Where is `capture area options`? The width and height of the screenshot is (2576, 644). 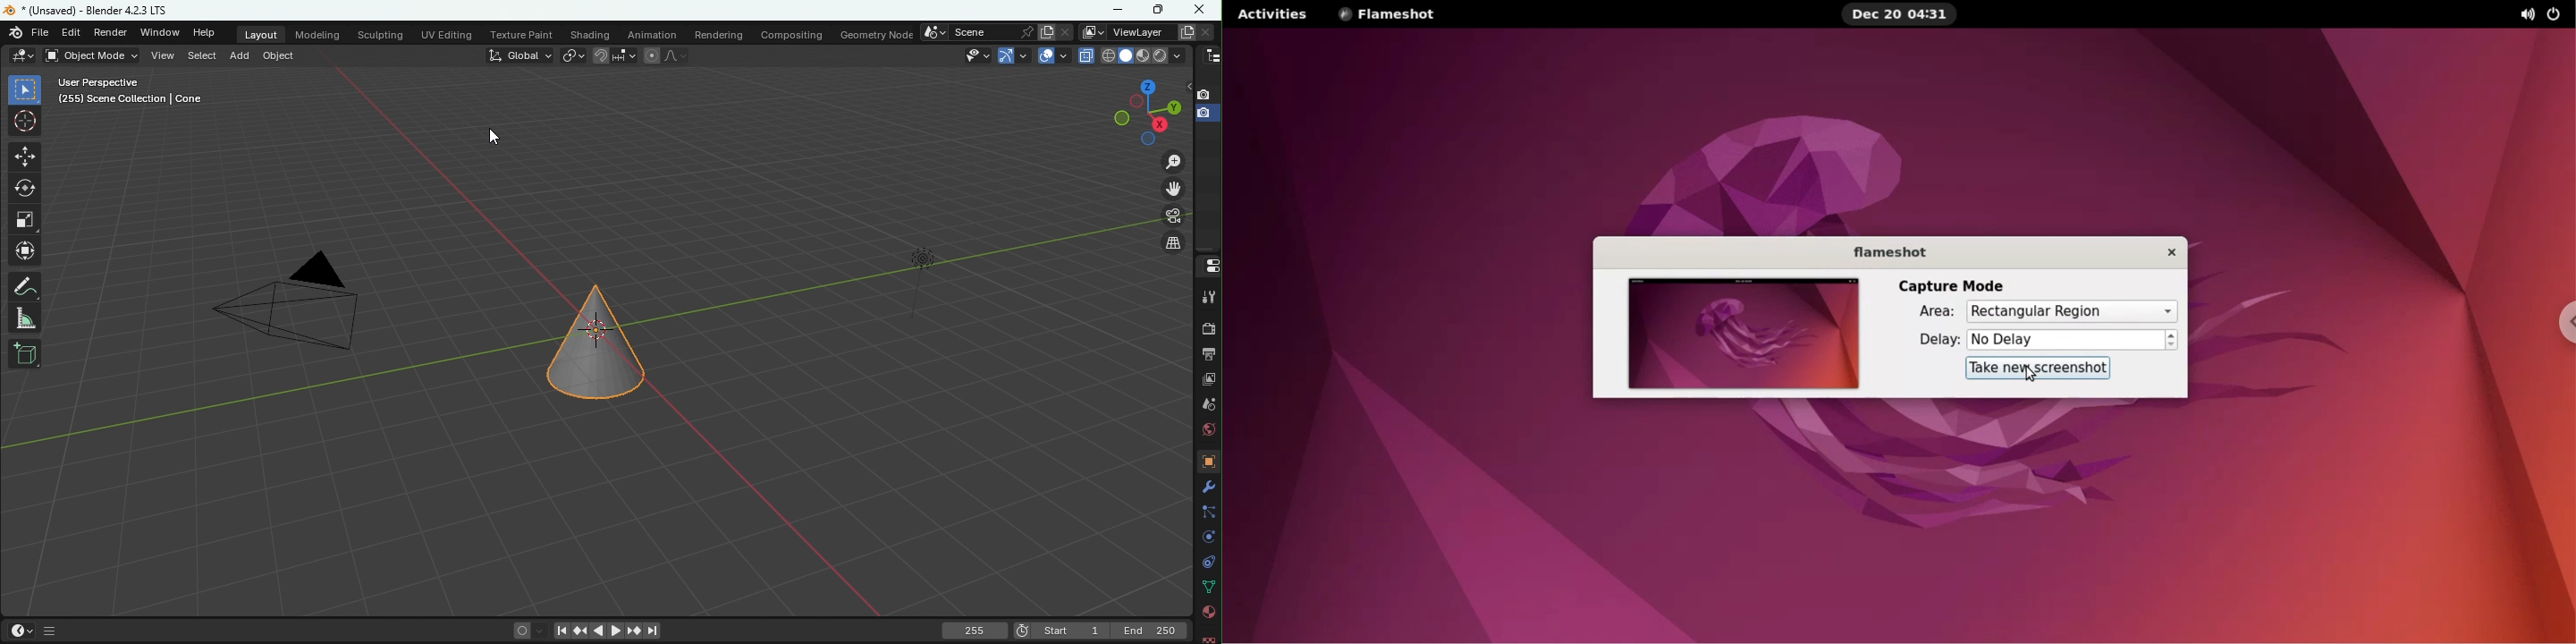
capture area options is located at coordinates (2071, 312).